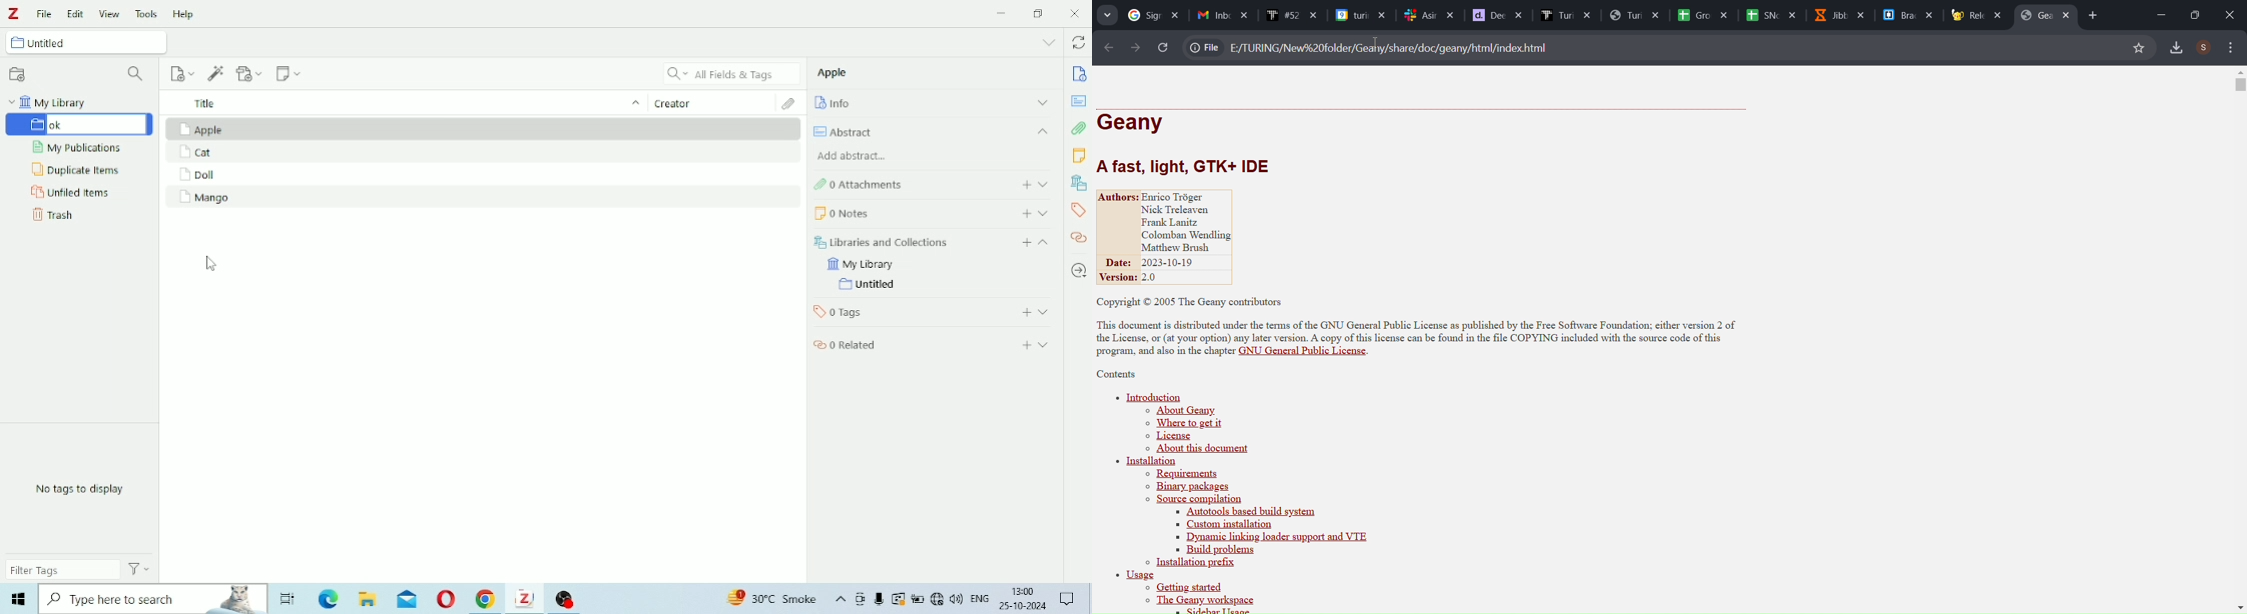 This screenshot has width=2268, height=616. Describe the element at coordinates (870, 285) in the screenshot. I see `Untitled` at that location.